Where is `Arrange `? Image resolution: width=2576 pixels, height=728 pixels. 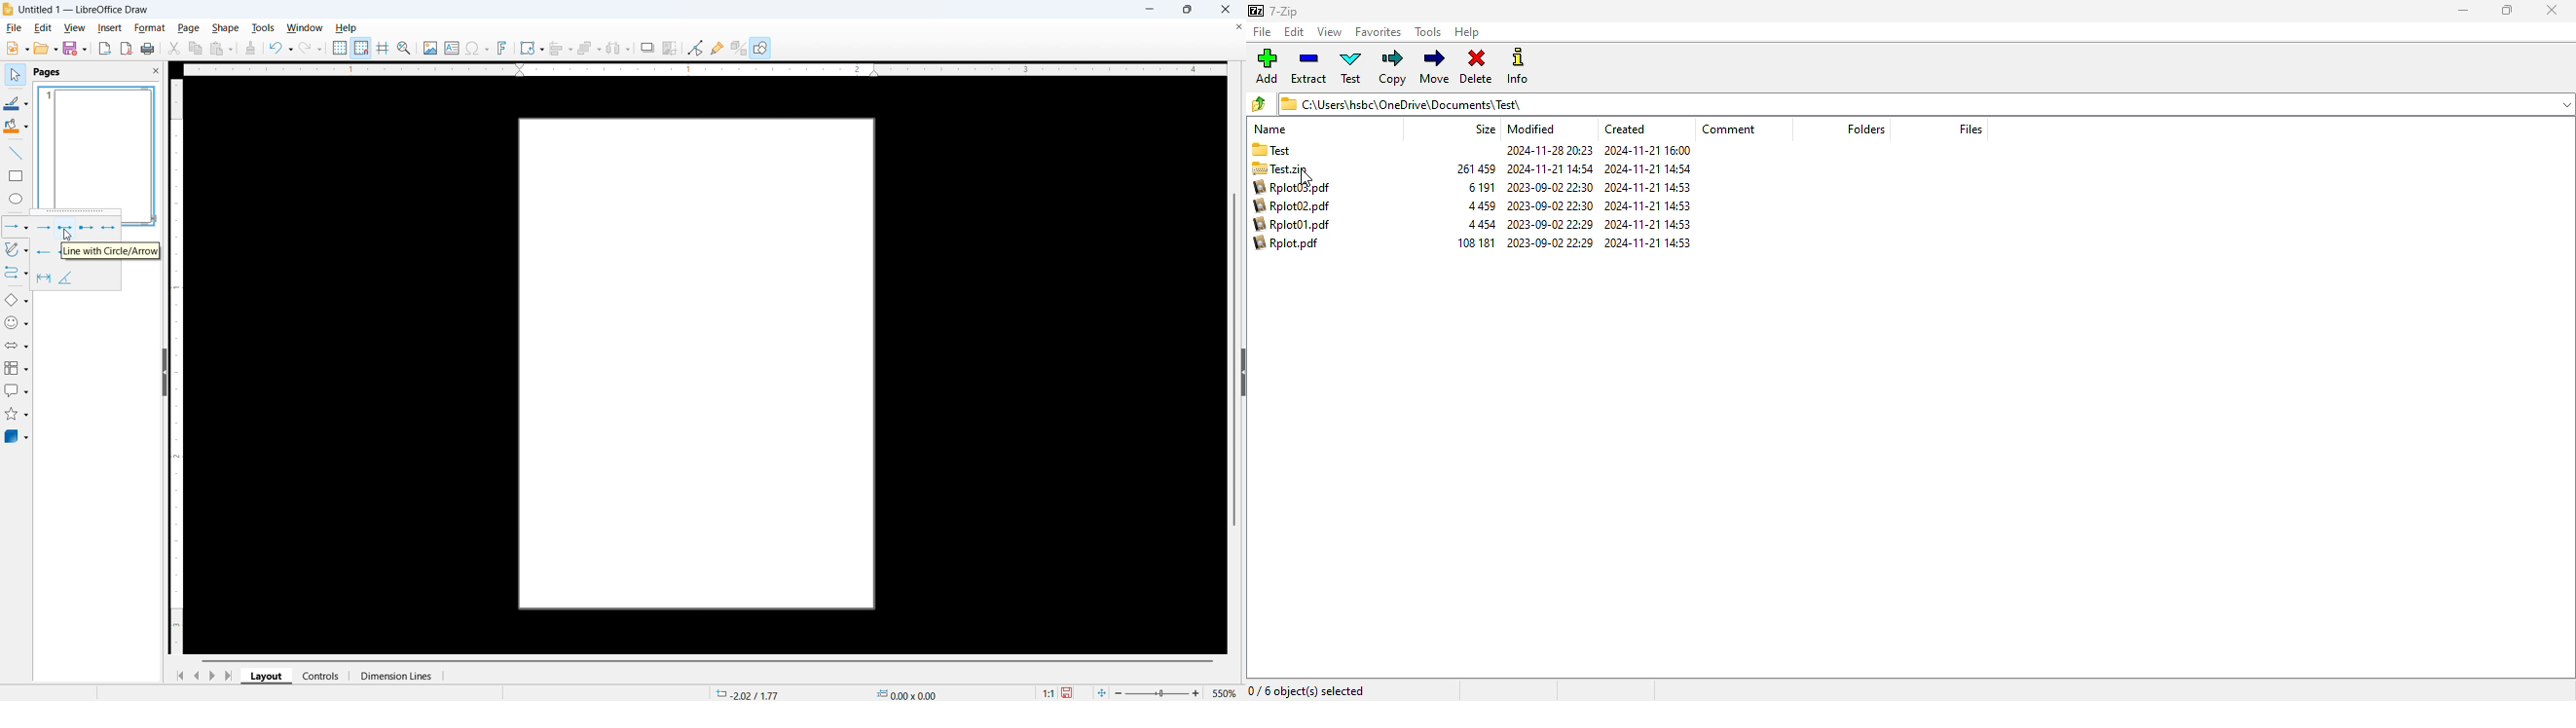 Arrange  is located at coordinates (590, 49).